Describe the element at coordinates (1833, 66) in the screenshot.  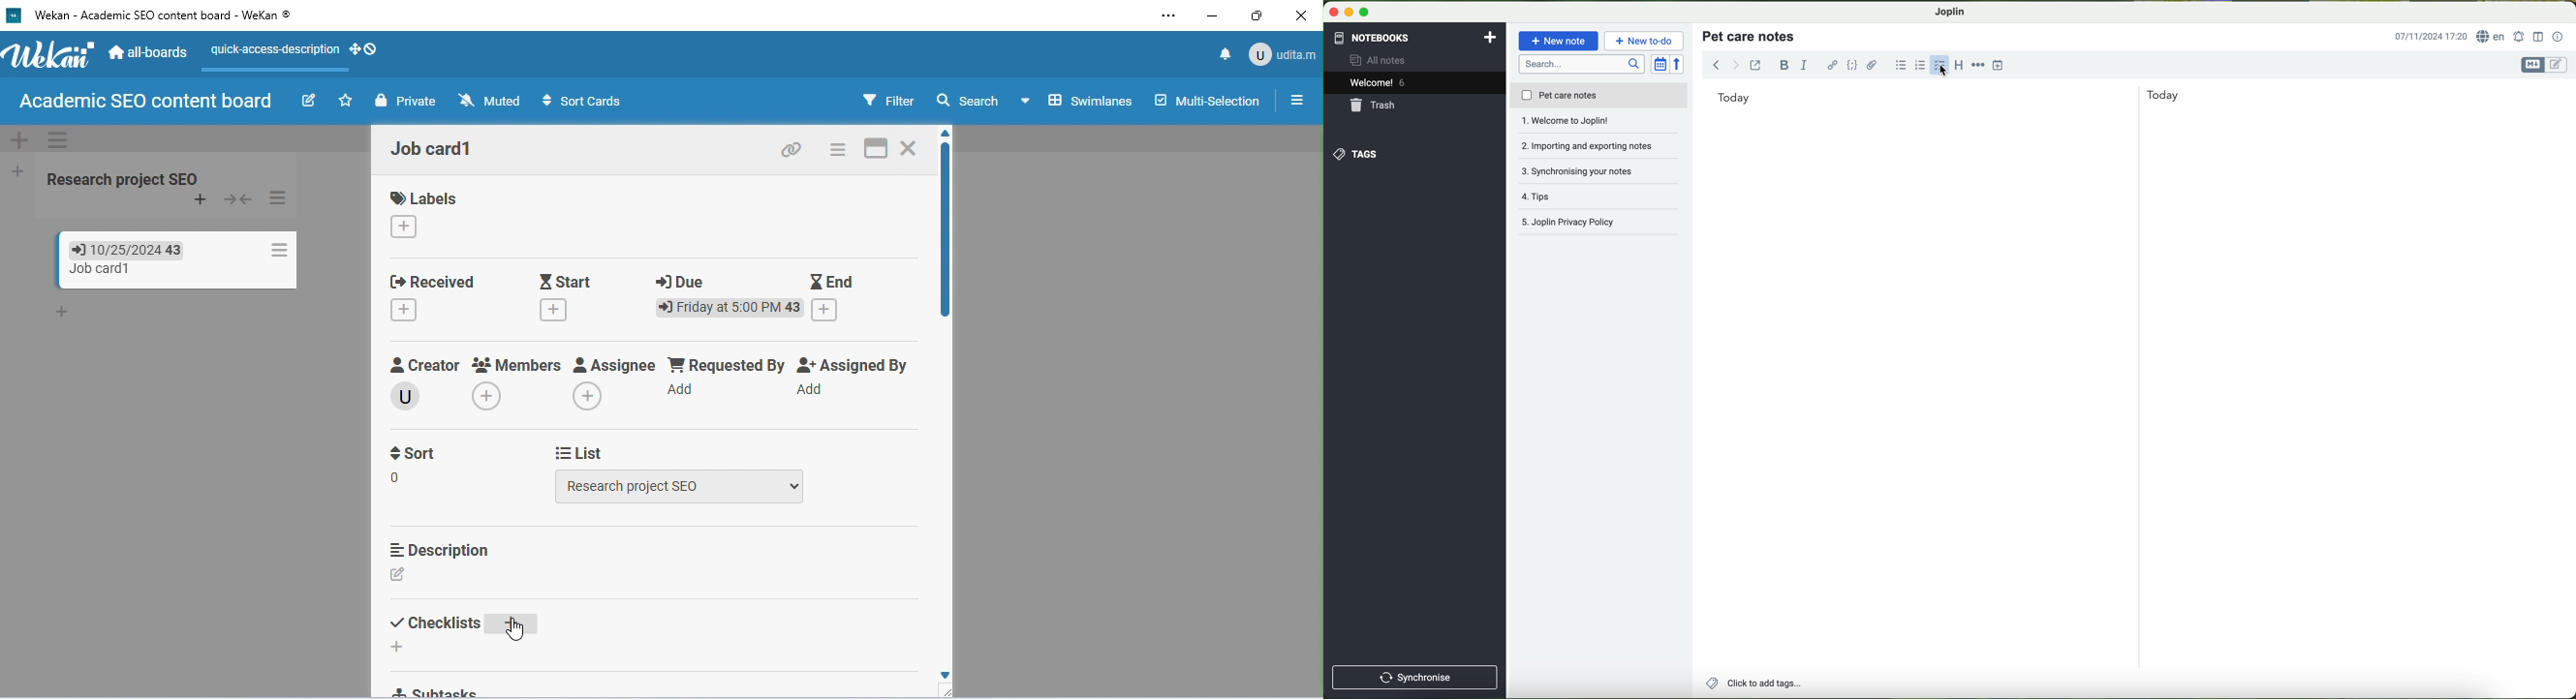
I see `hyperlink` at that location.